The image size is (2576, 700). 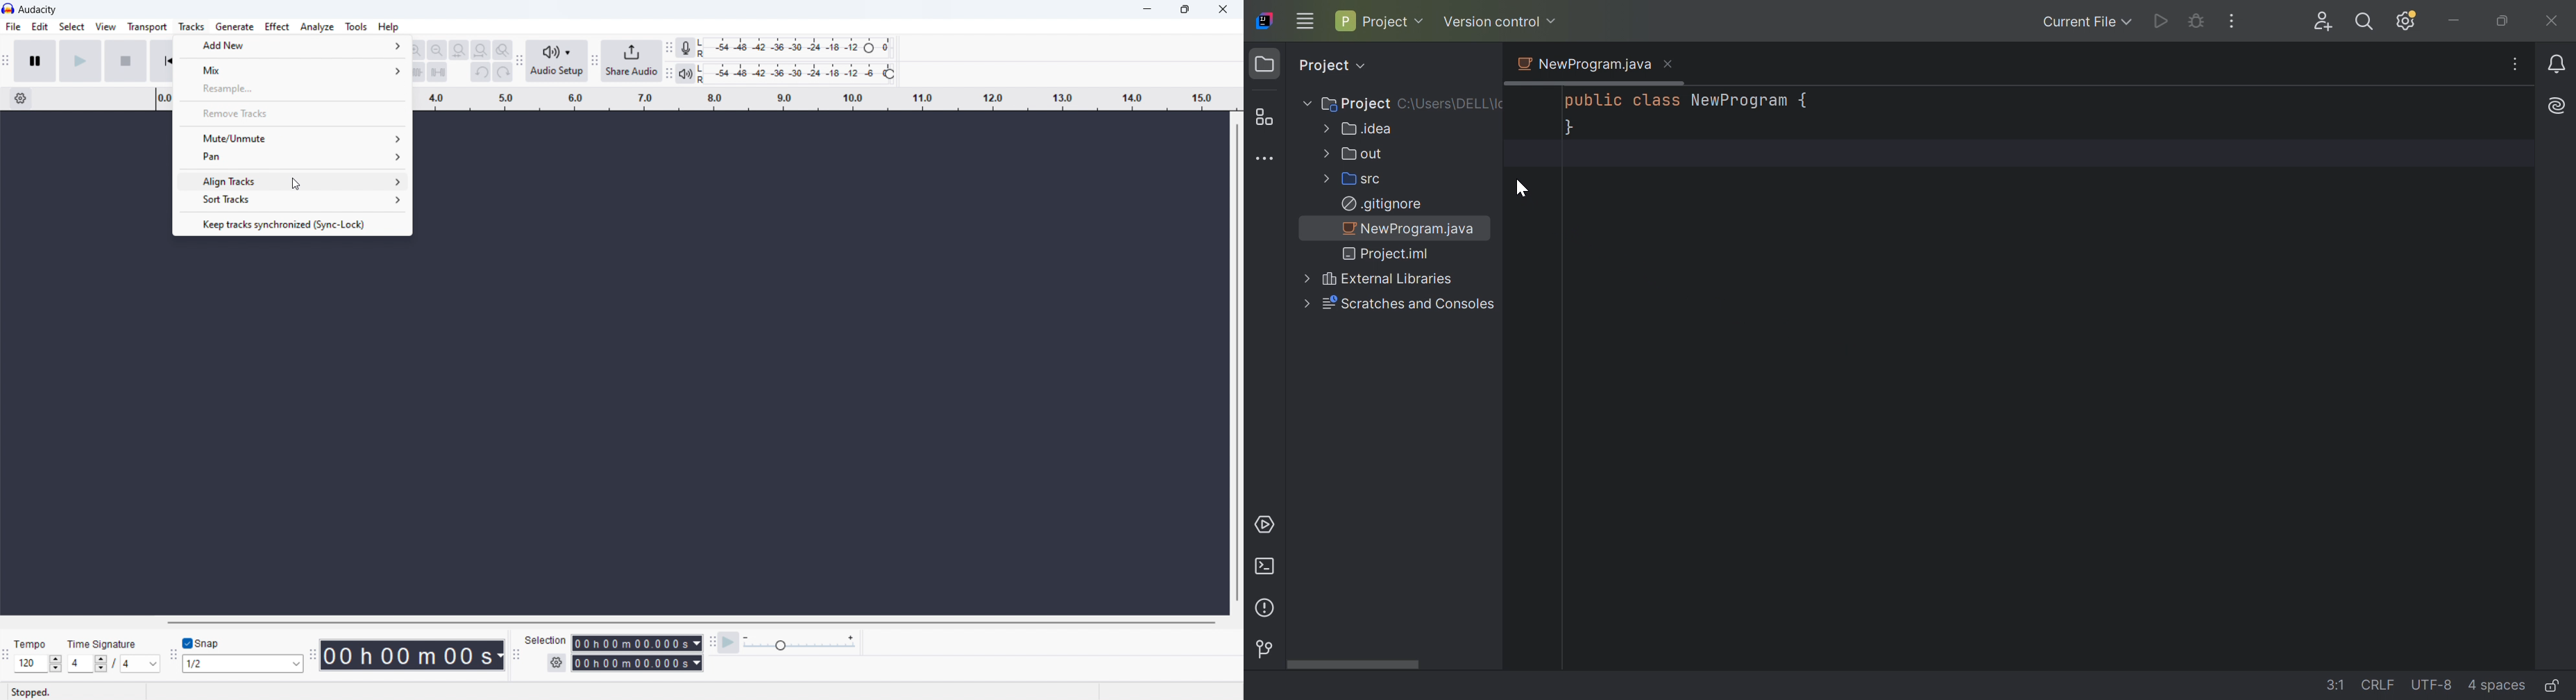 What do you see at coordinates (437, 73) in the screenshot?
I see `silence audio selection` at bounding box center [437, 73].